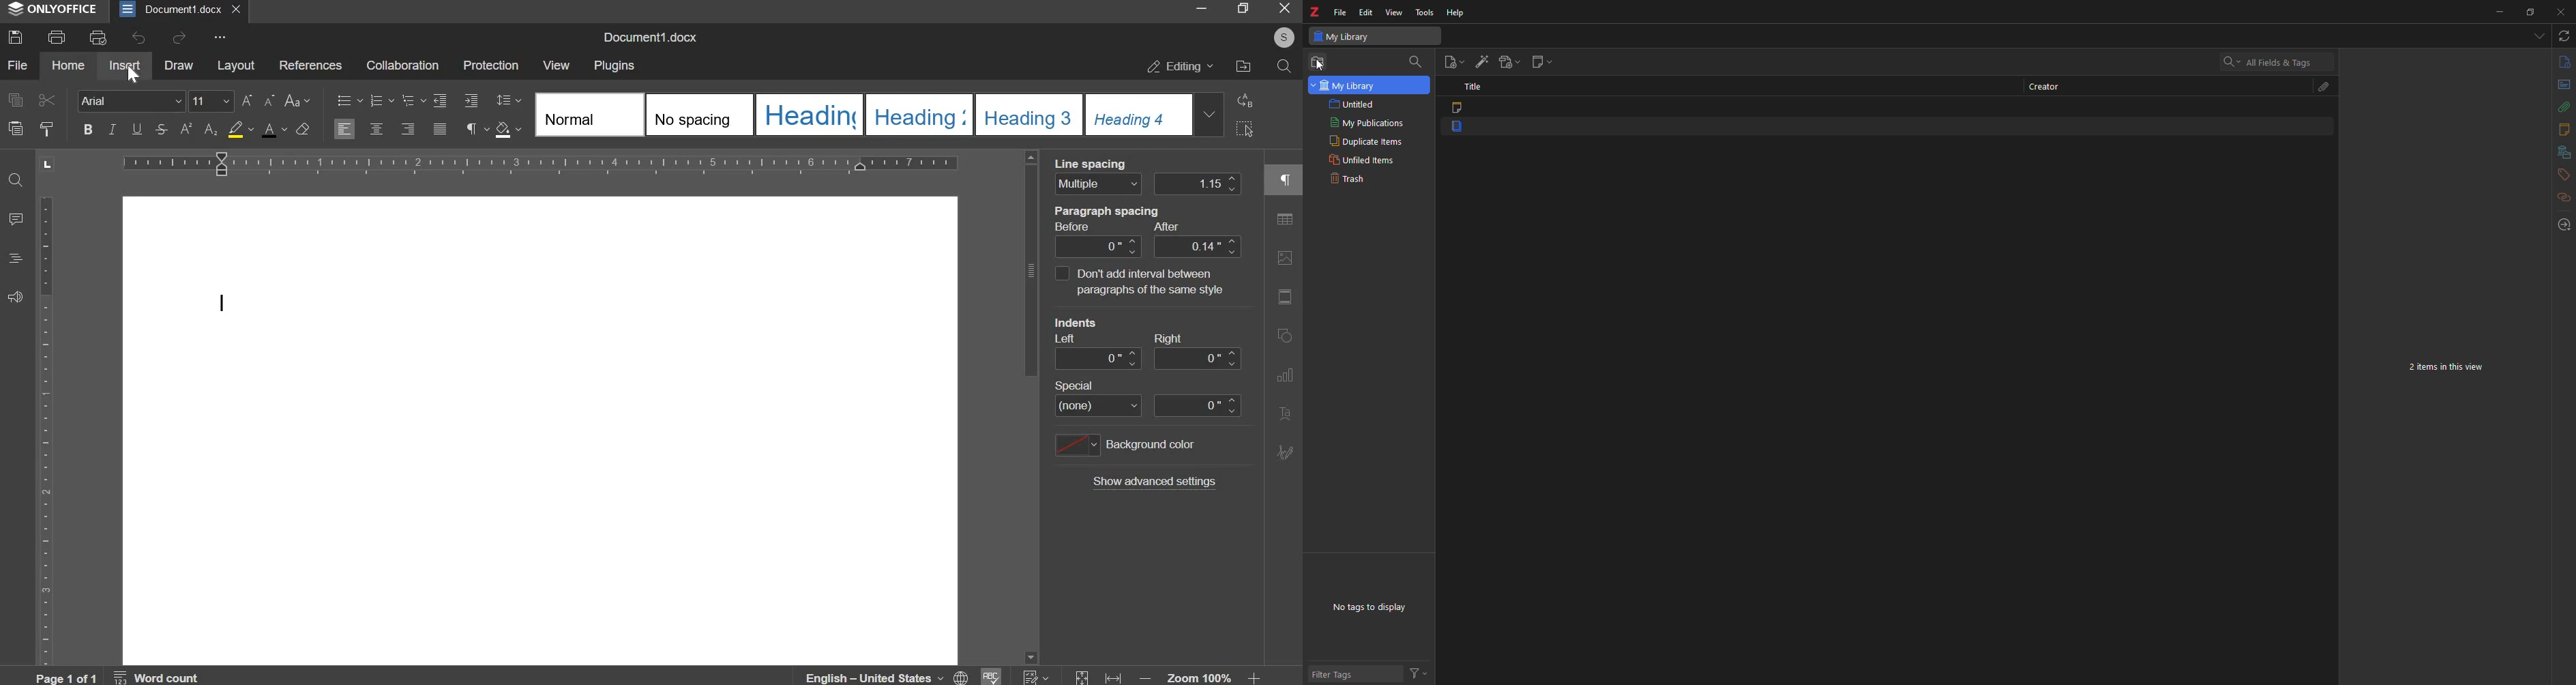  Describe the element at coordinates (1319, 66) in the screenshot. I see `Cursor` at that location.